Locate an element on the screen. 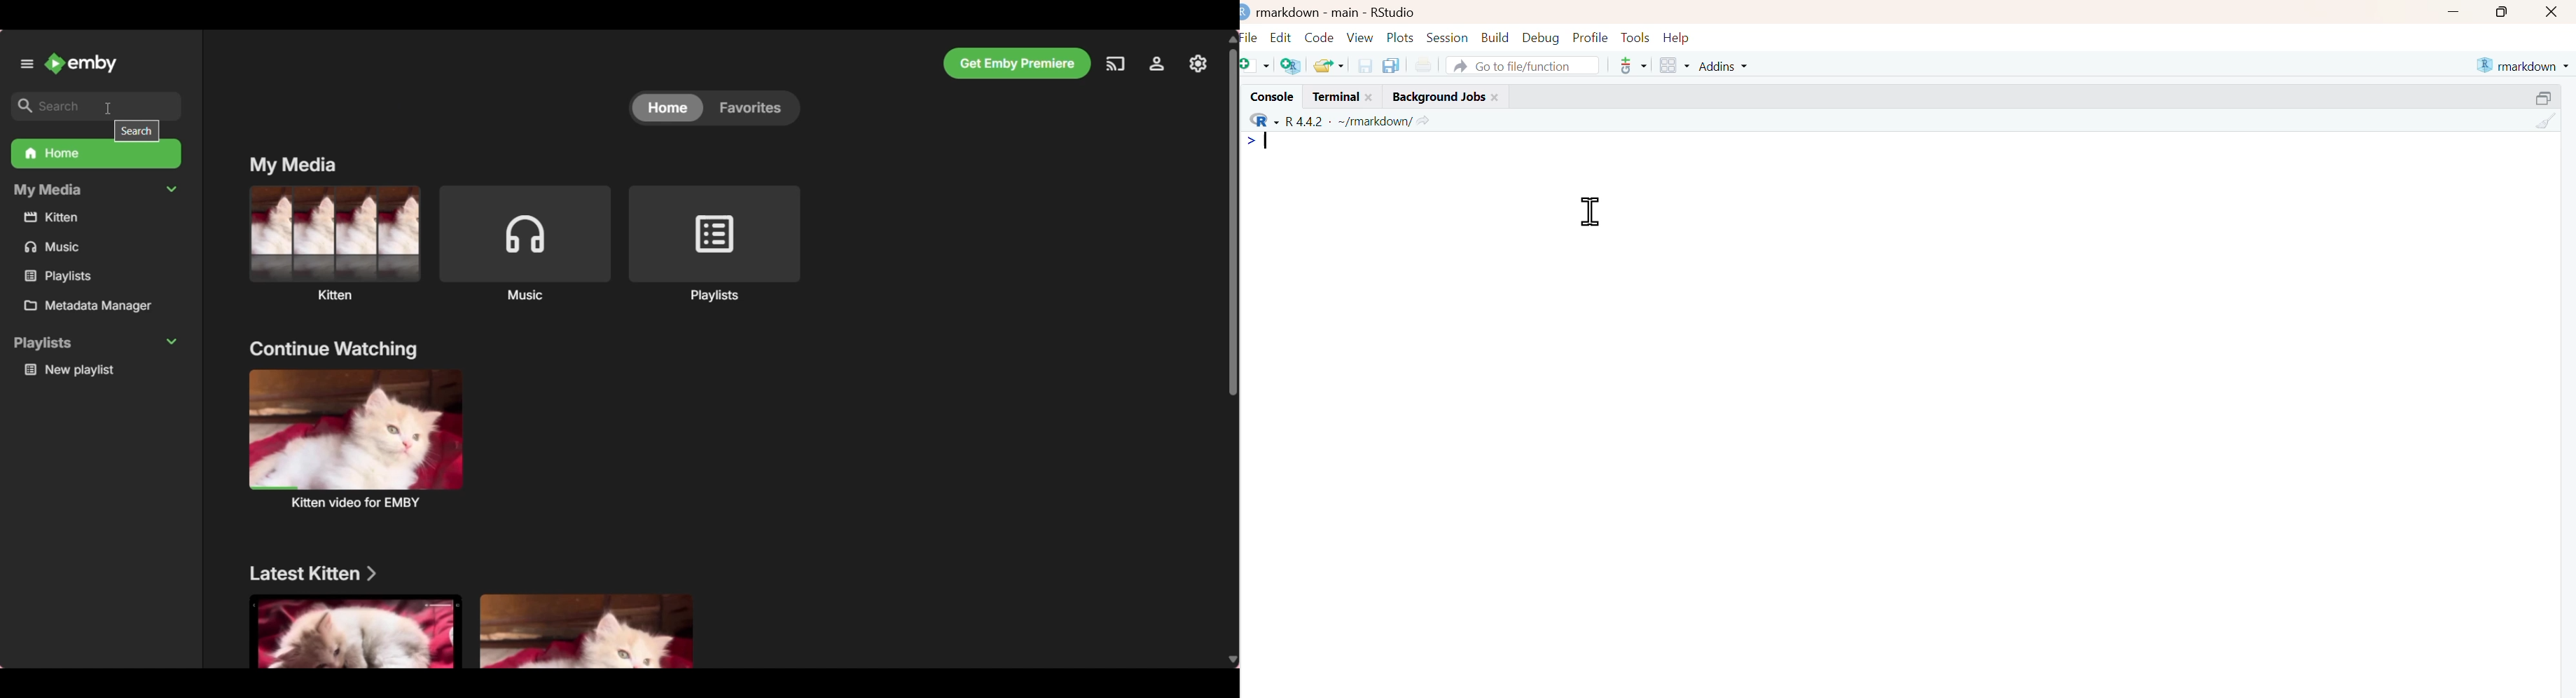 The height and width of the screenshot is (700, 2576). text cursor is located at coordinates (1268, 141).